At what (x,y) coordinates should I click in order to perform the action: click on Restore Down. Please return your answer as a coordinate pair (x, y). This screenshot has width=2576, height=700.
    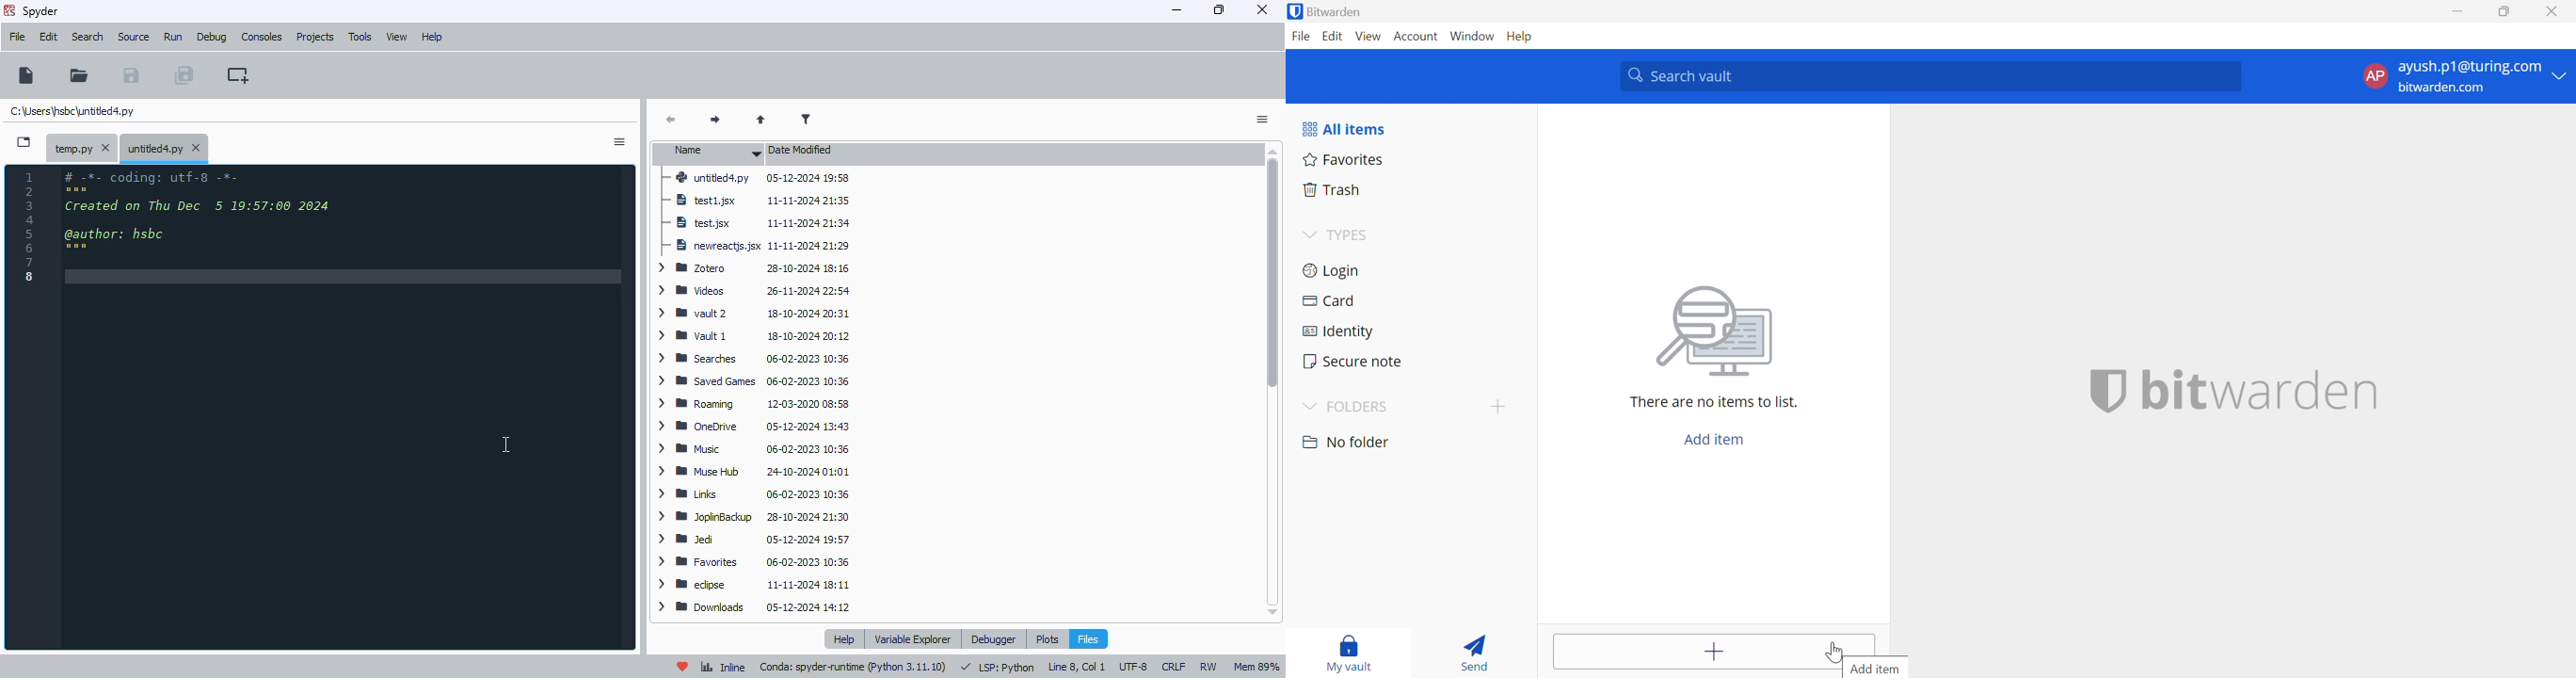
    Looking at the image, I should click on (2504, 10).